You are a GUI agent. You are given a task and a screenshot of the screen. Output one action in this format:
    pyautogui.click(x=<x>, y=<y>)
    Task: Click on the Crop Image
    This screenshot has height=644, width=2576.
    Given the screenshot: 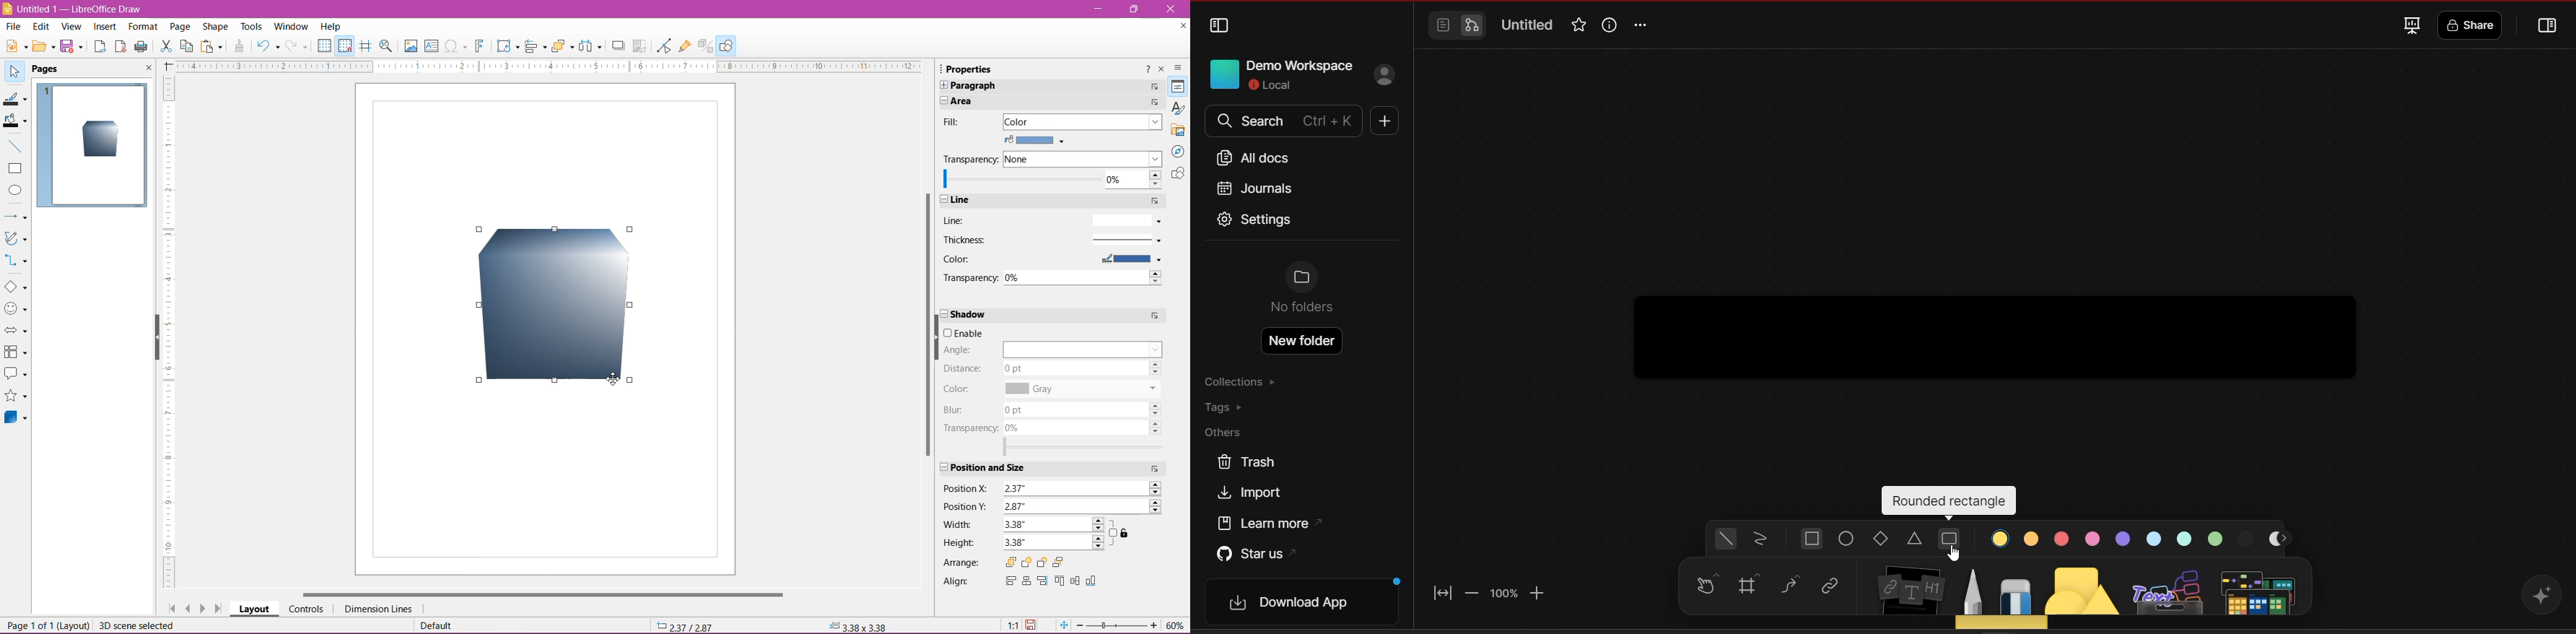 What is the action you would take?
    pyautogui.click(x=640, y=46)
    